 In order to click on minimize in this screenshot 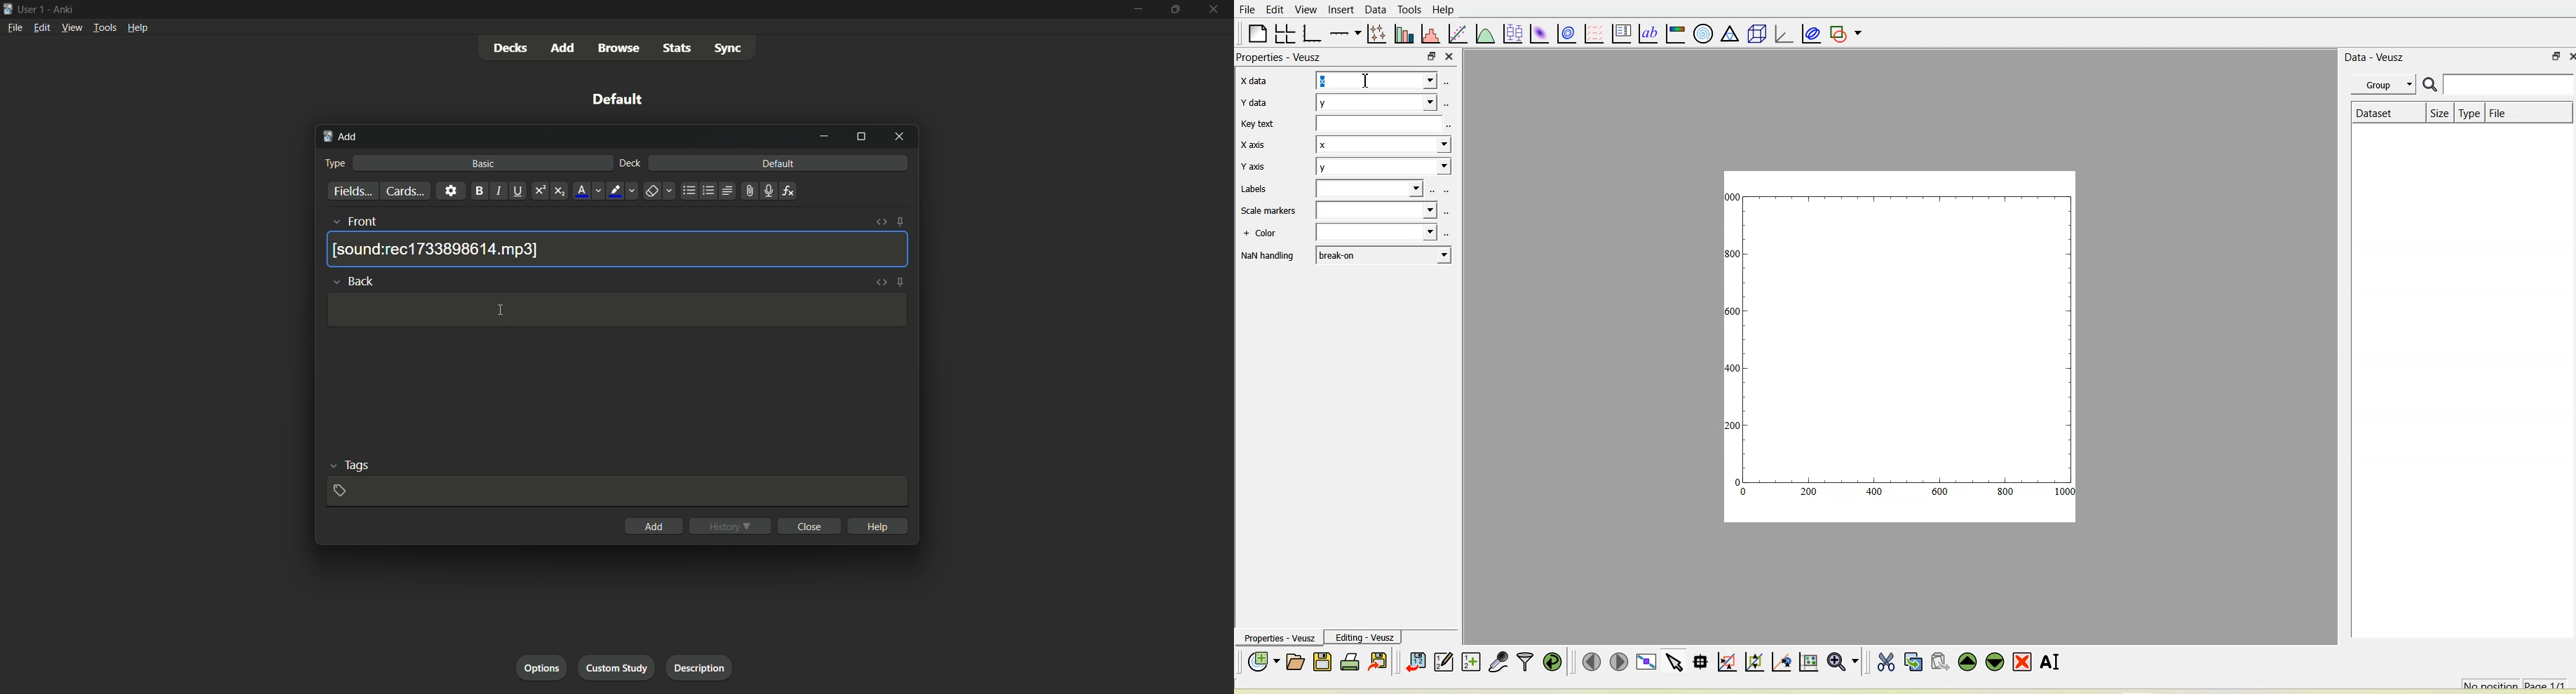, I will do `click(1137, 9)`.